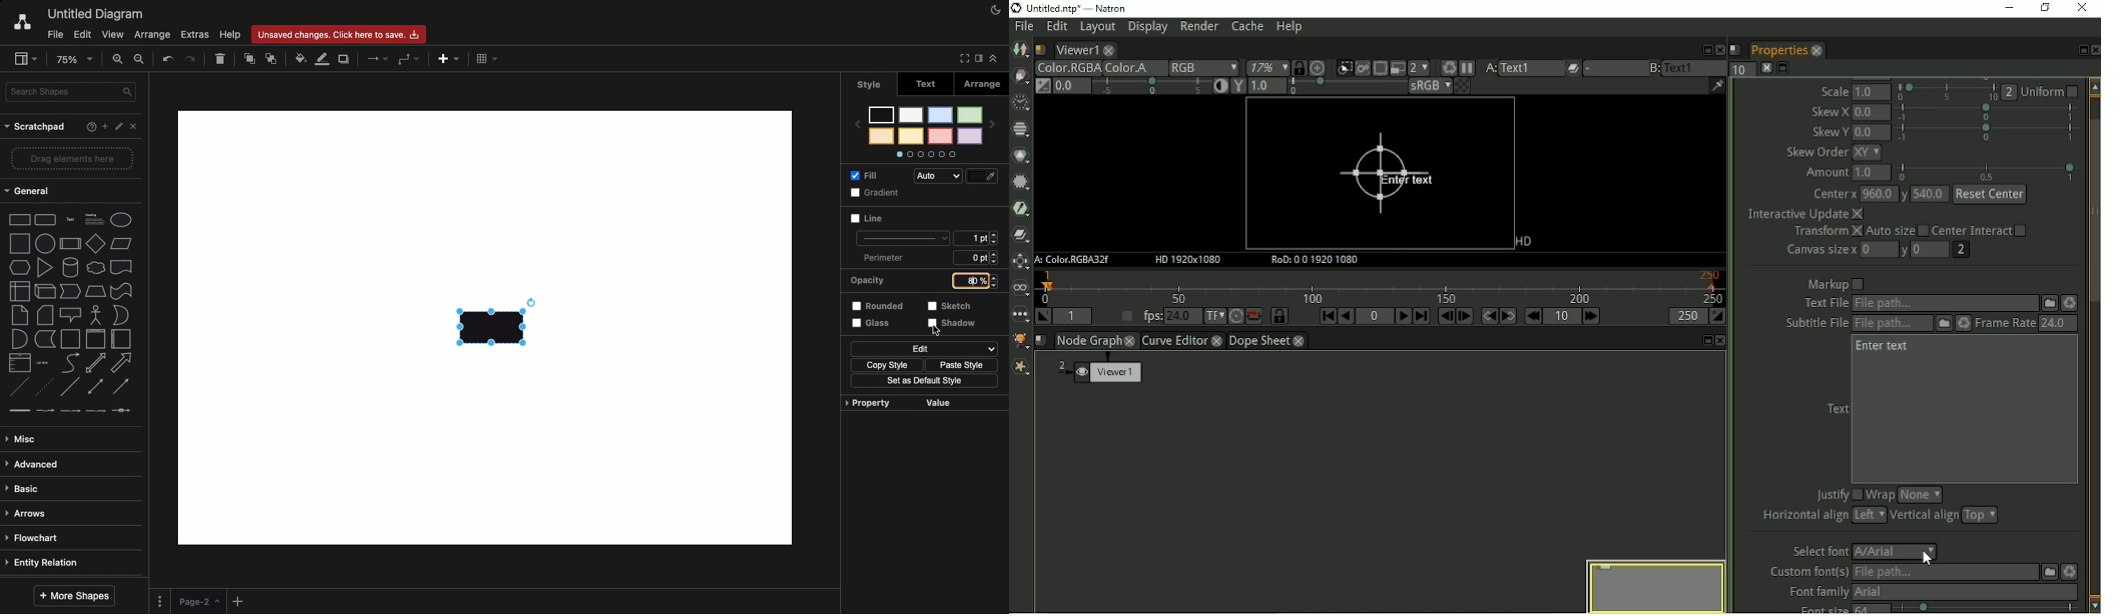  What do you see at coordinates (881, 136) in the screenshot?
I see `color 8` at bounding box center [881, 136].